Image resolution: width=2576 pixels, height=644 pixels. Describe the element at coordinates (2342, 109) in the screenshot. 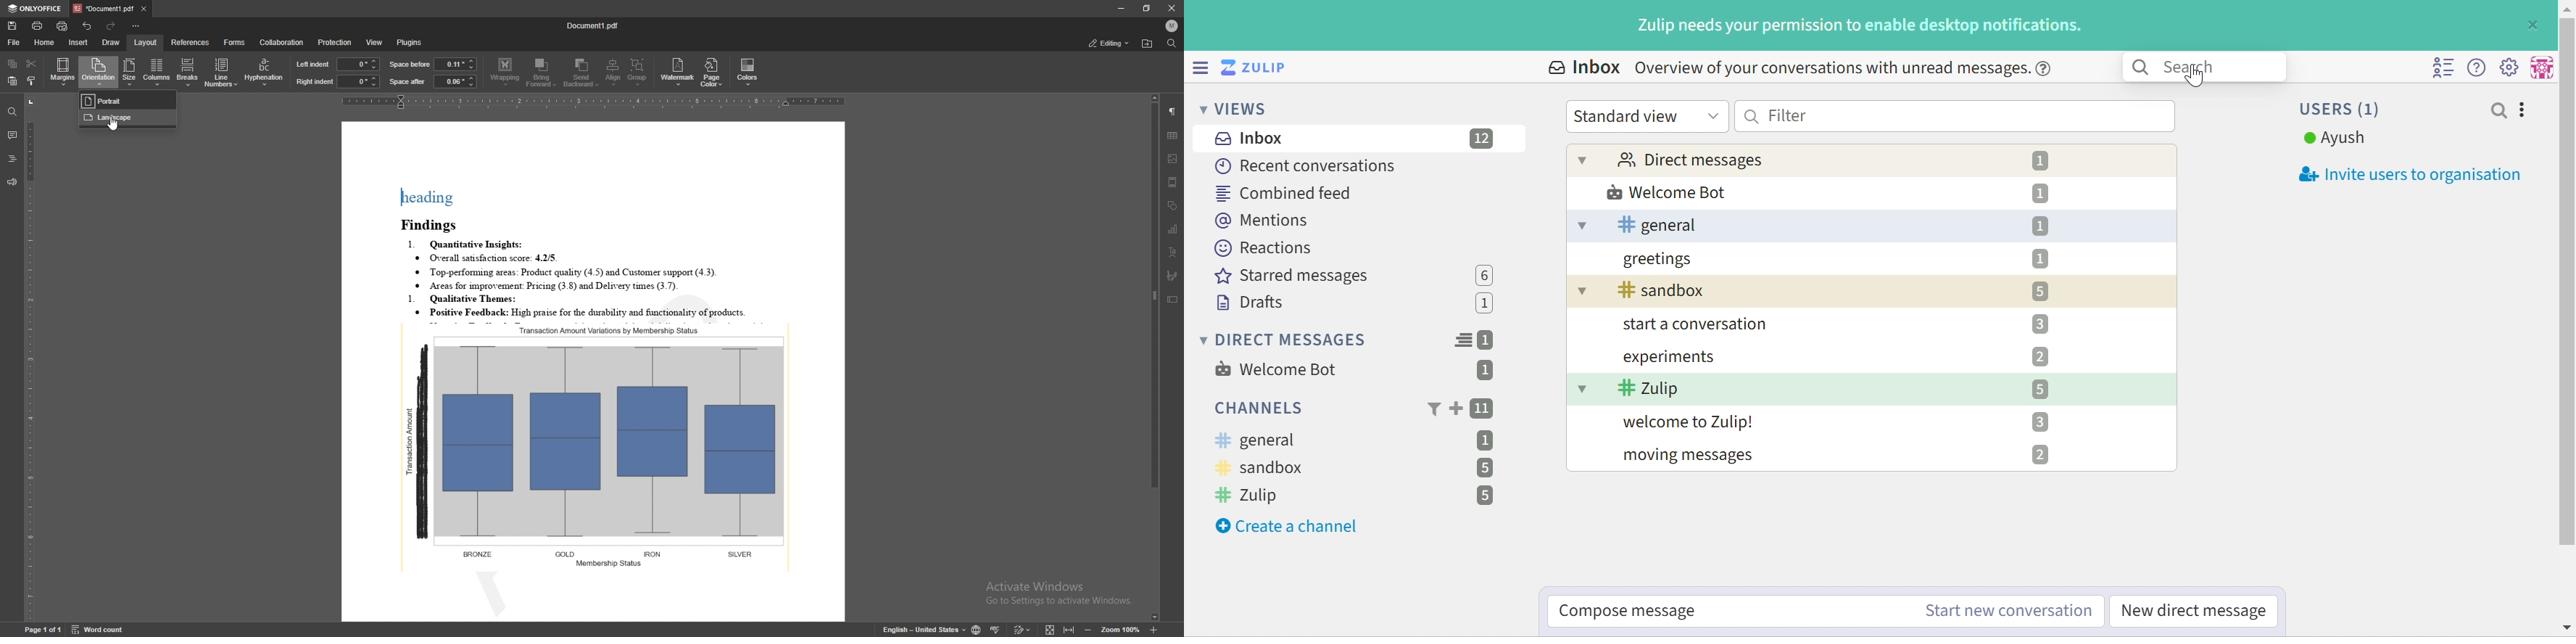

I see `USERS(1)` at that location.